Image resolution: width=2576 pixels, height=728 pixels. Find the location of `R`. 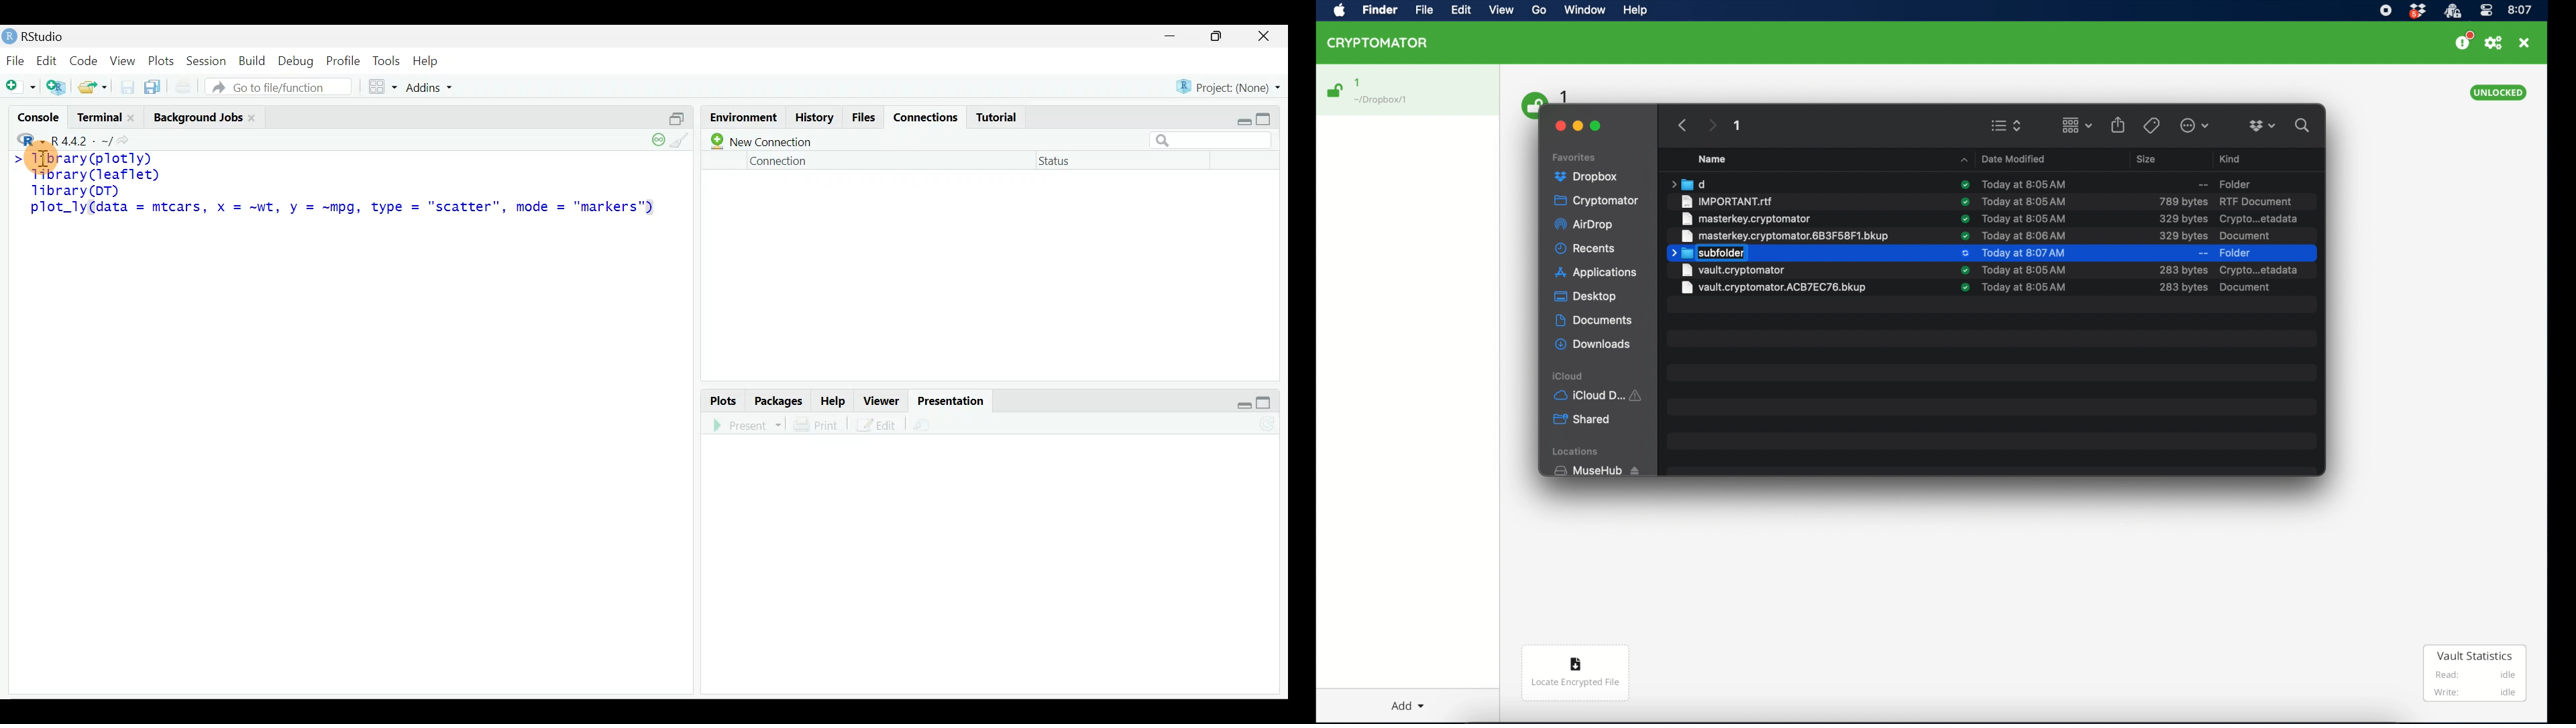

R is located at coordinates (28, 139).